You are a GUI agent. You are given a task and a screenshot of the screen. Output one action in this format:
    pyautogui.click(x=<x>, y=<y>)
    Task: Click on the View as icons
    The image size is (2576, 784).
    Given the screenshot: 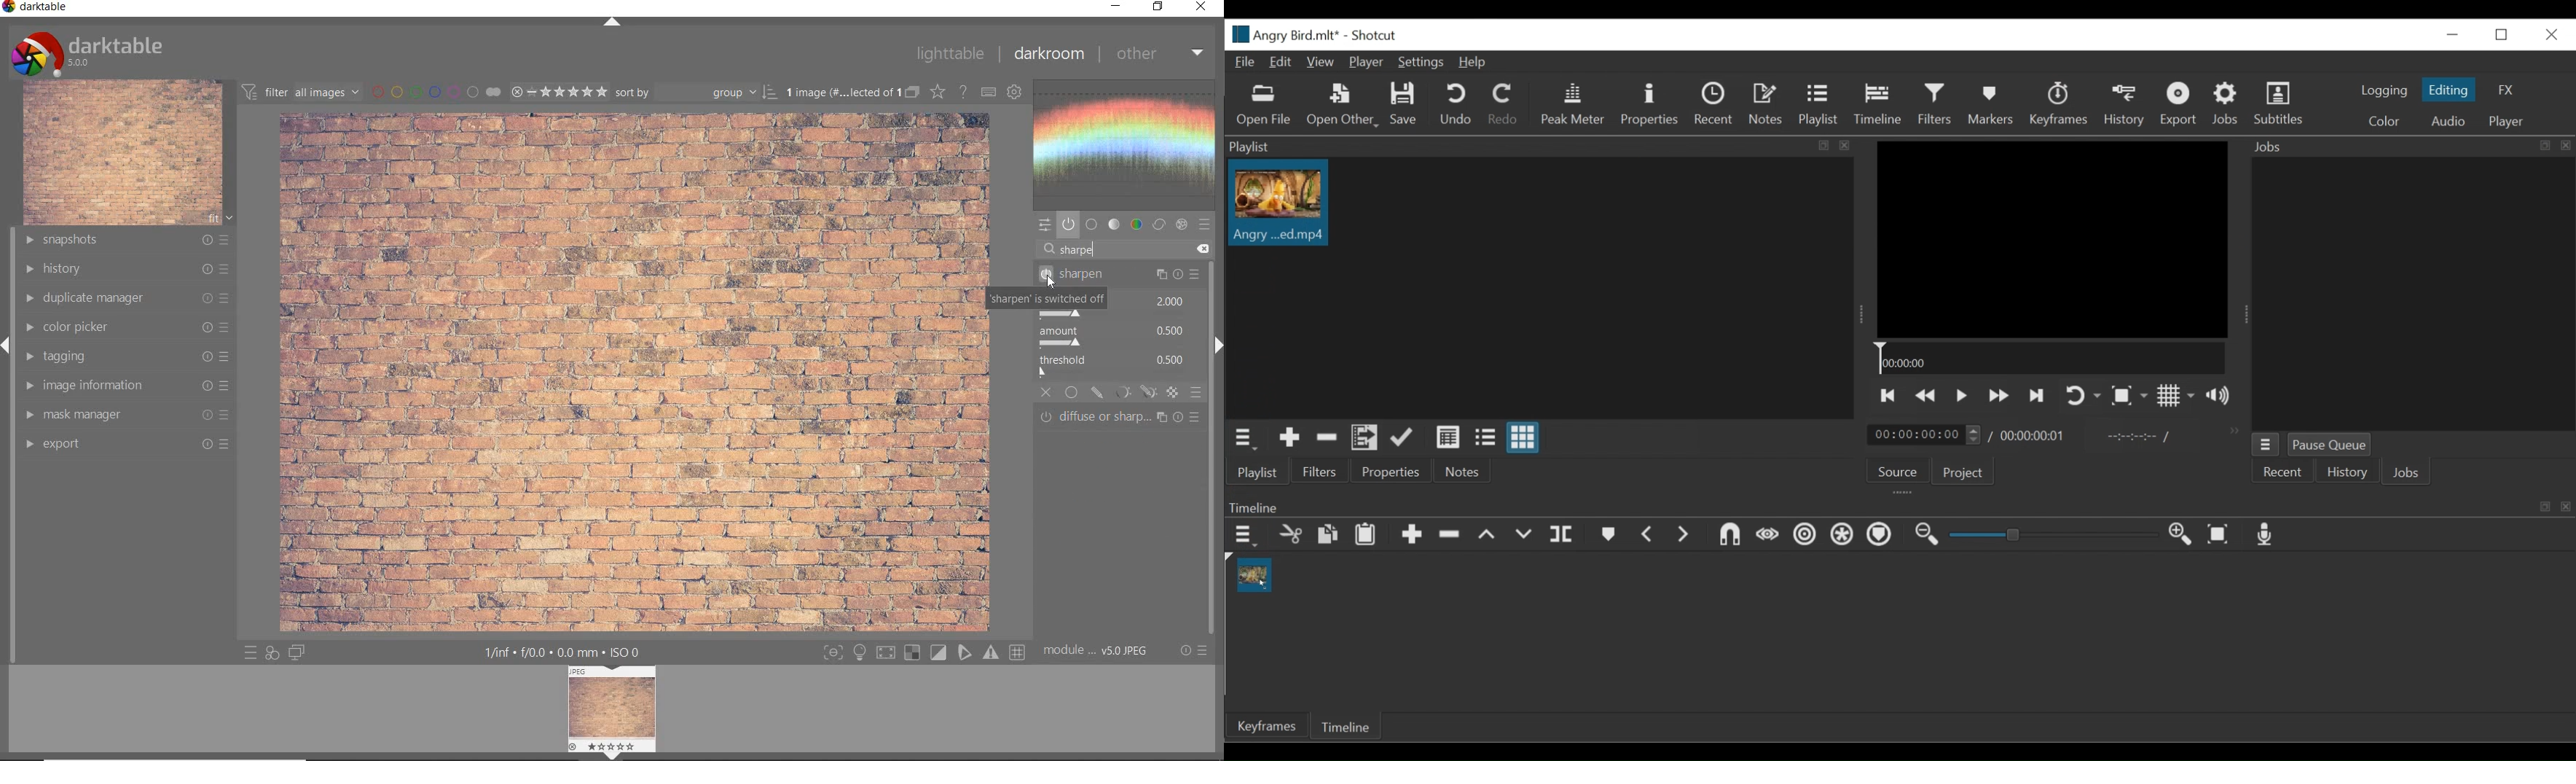 What is the action you would take?
    pyautogui.click(x=1523, y=437)
    